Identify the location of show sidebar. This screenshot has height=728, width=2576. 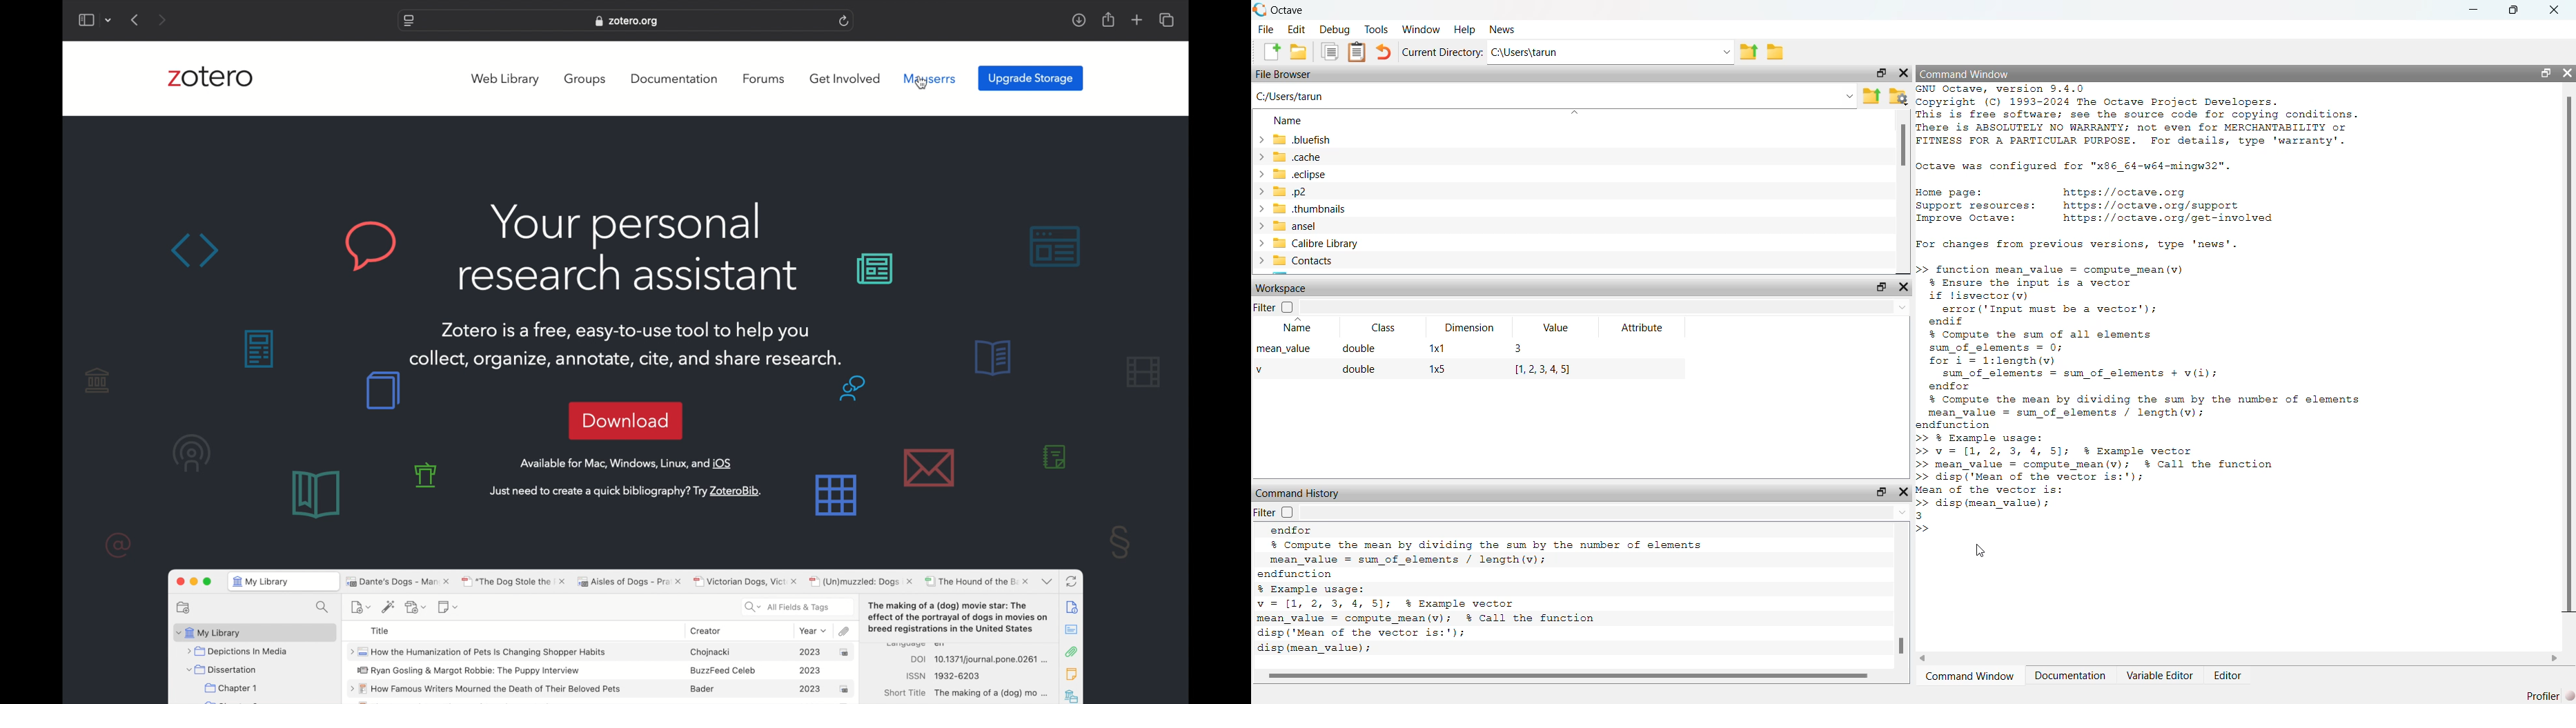
(85, 20).